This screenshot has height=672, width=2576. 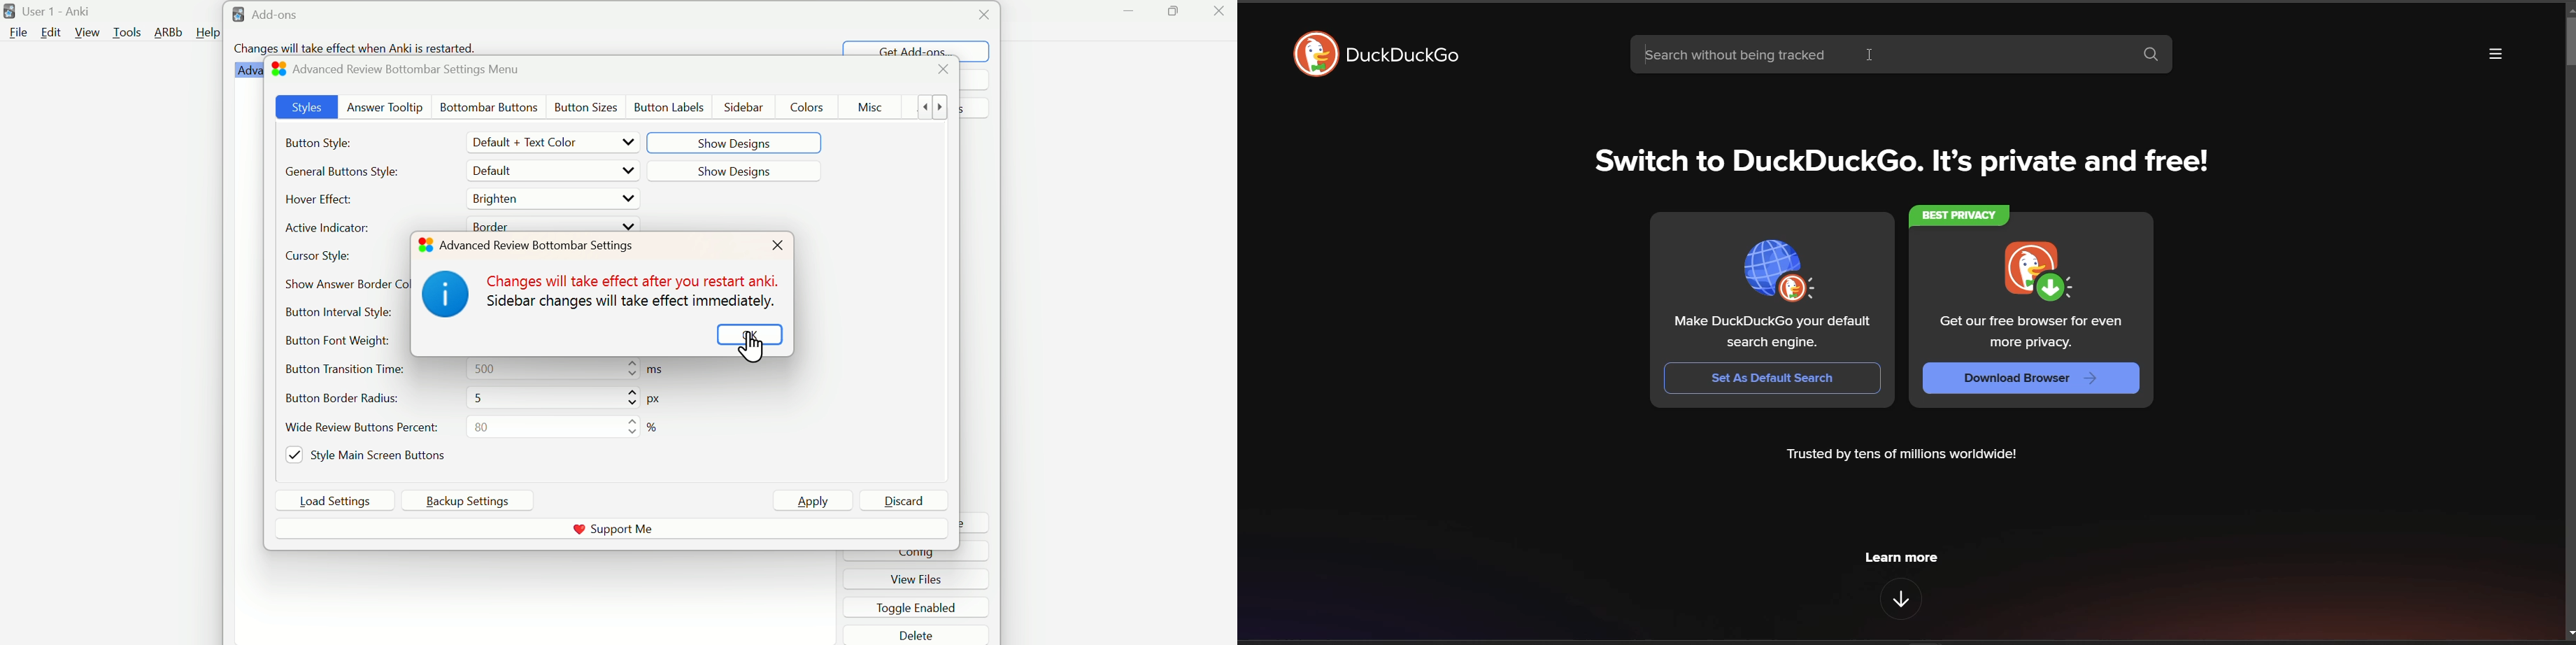 I want to click on Active Indicator, so click(x=330, y=227).